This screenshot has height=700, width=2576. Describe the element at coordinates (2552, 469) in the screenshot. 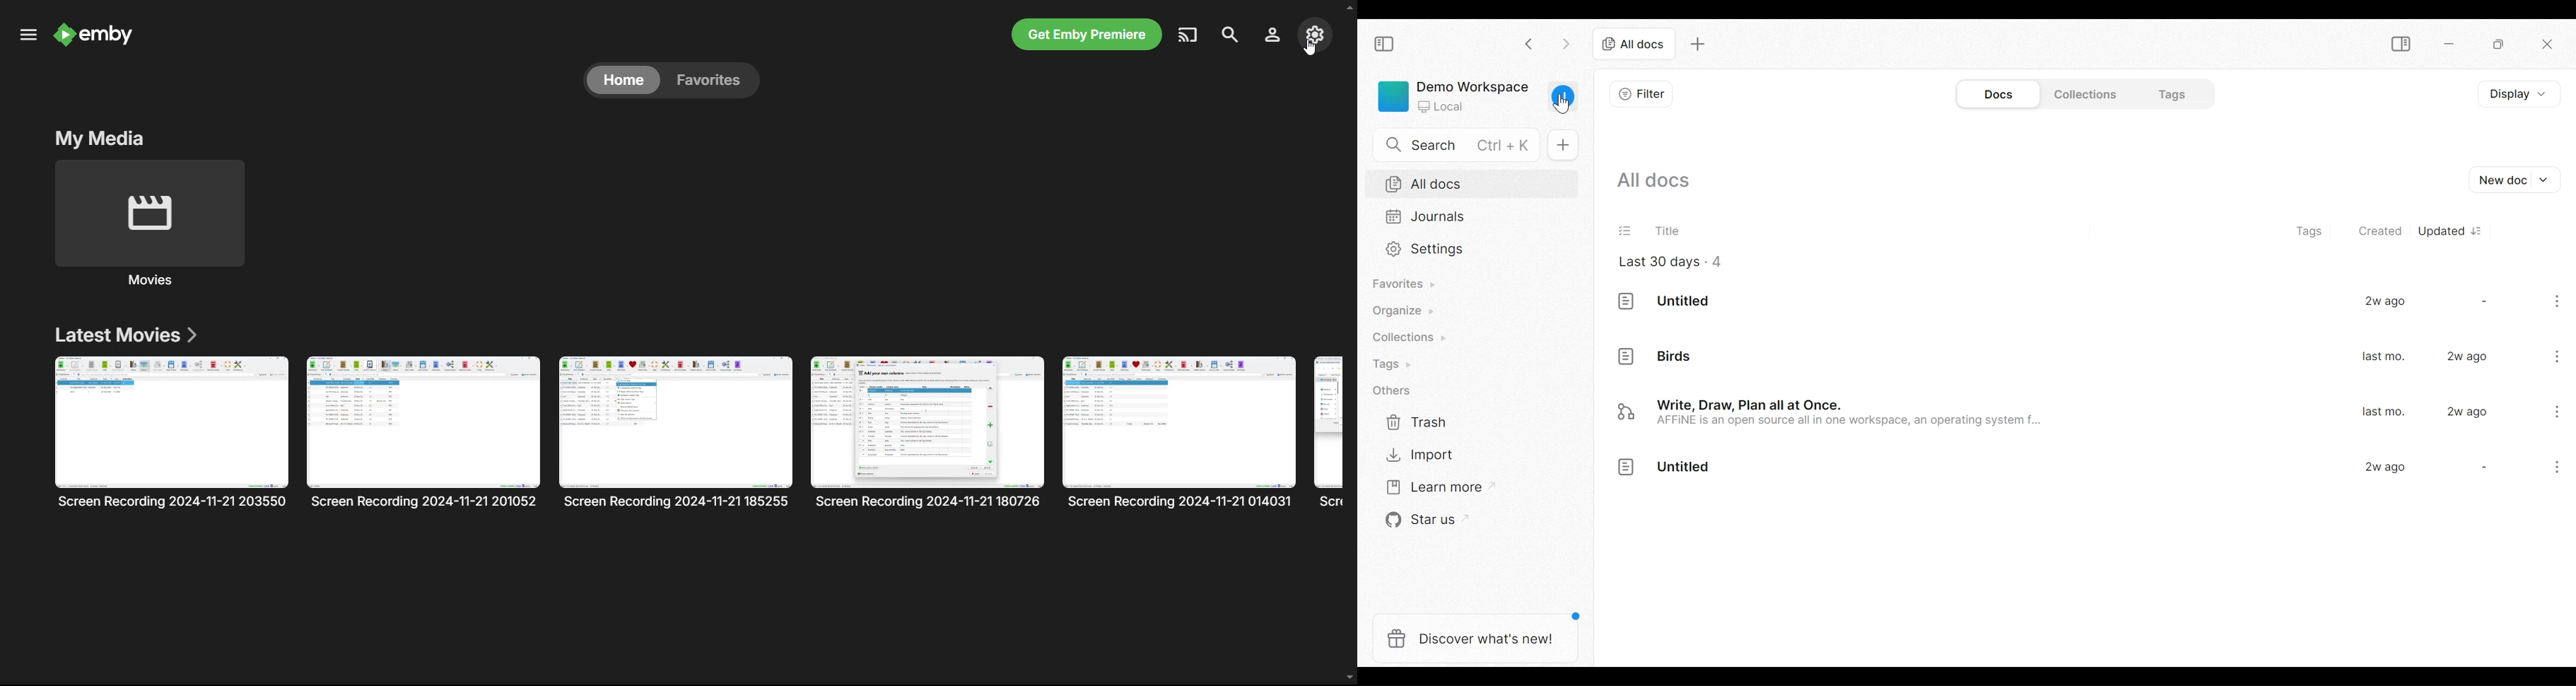

I see `more options` at that location.